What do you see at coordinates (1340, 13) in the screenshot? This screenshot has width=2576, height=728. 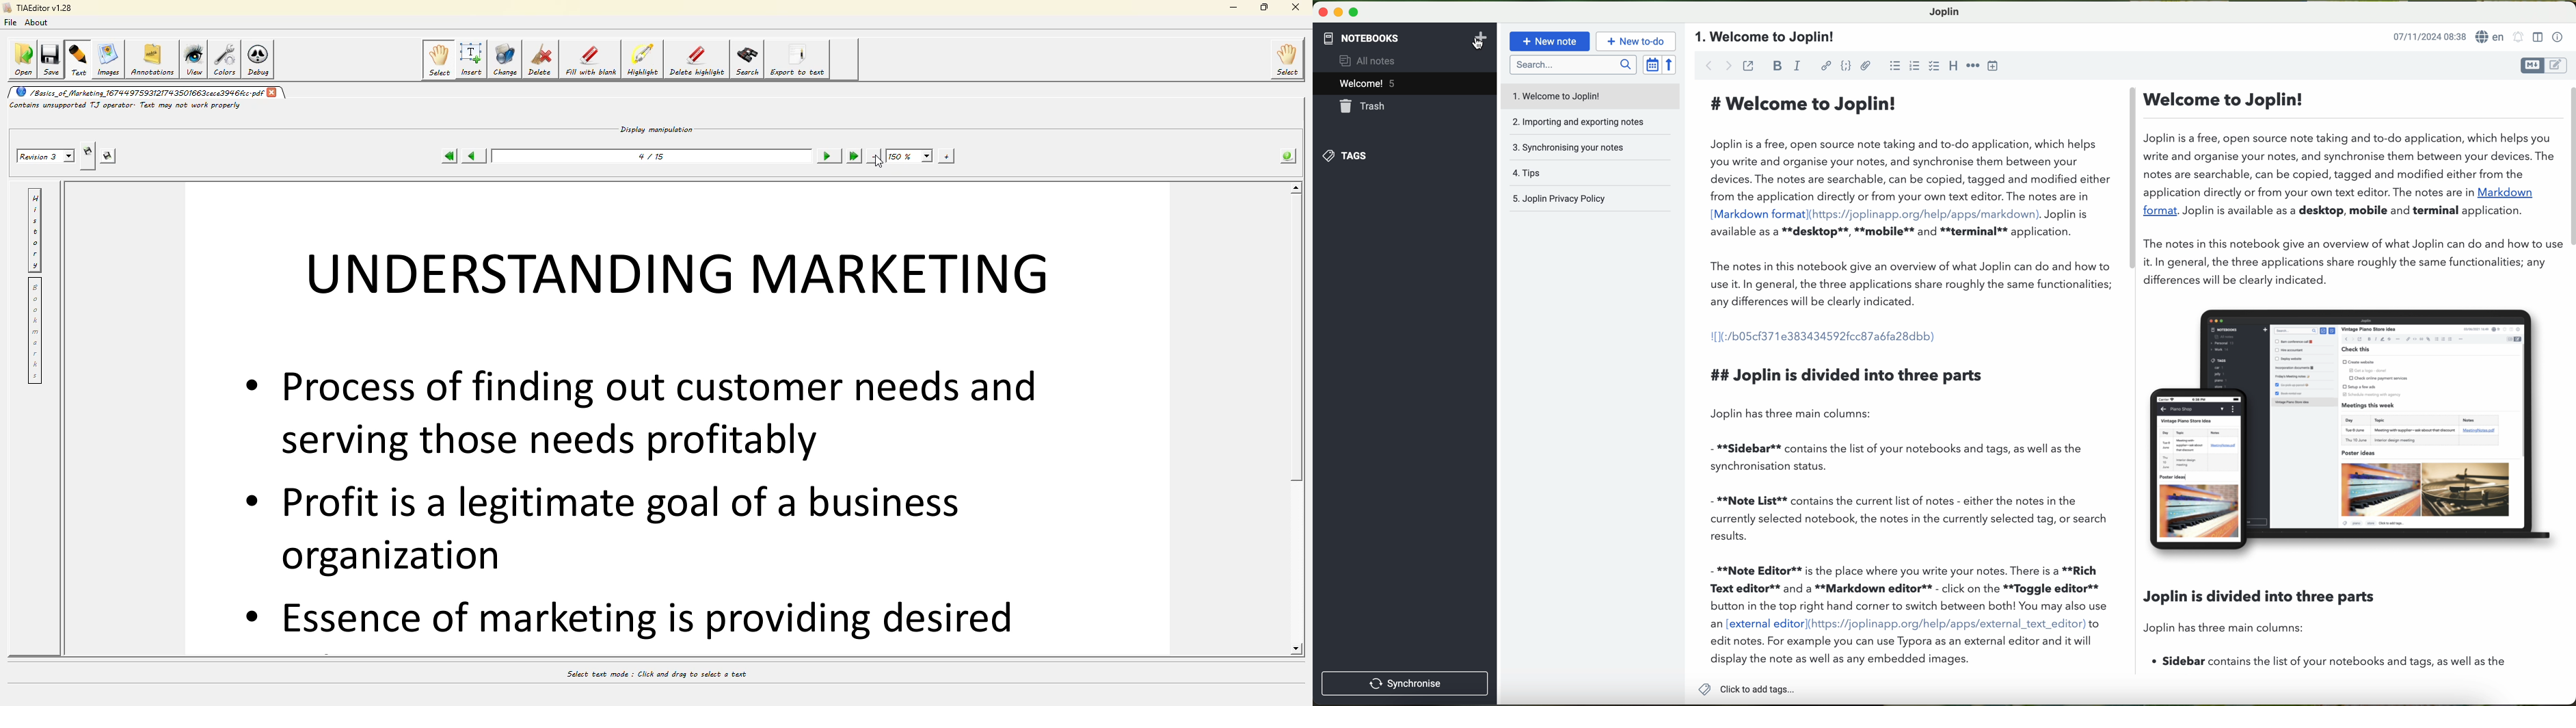 I see `minimize` at bounding box center [1340, 13].